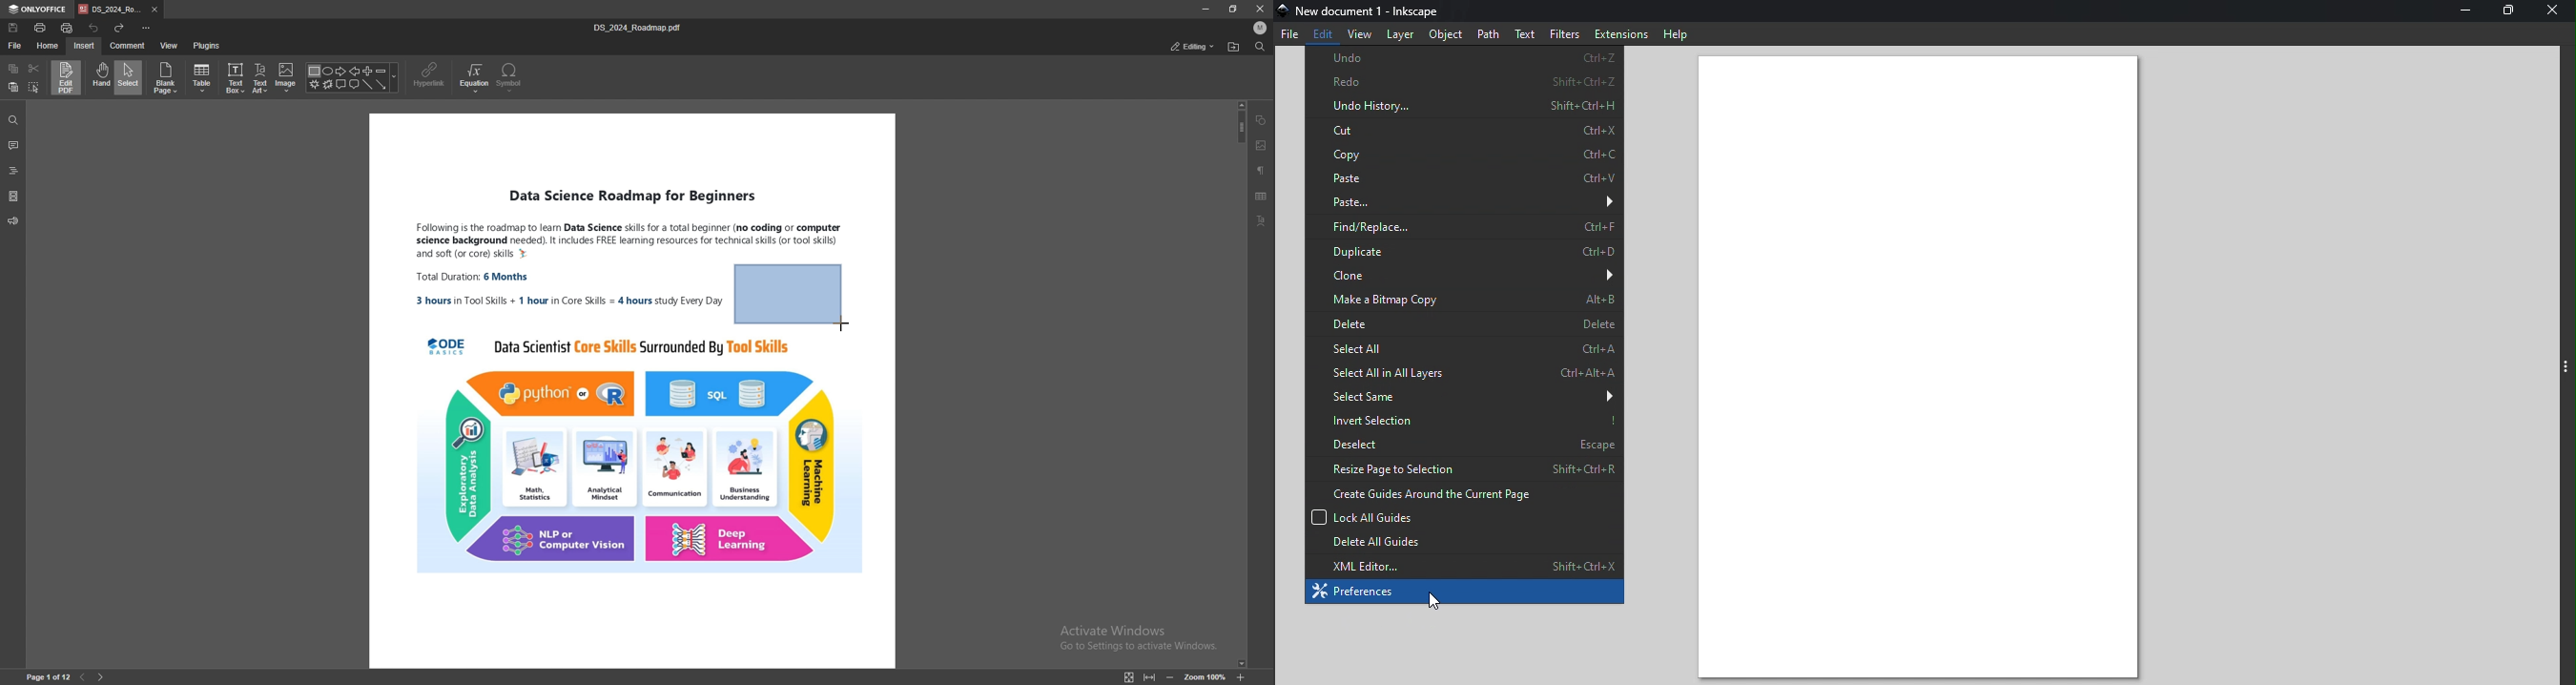 This screenshot has height=700, width=2576. What do you see at coordinates (1465, 396) in the screenshot?
I see `Select same` at bounding box center [1465, 396].